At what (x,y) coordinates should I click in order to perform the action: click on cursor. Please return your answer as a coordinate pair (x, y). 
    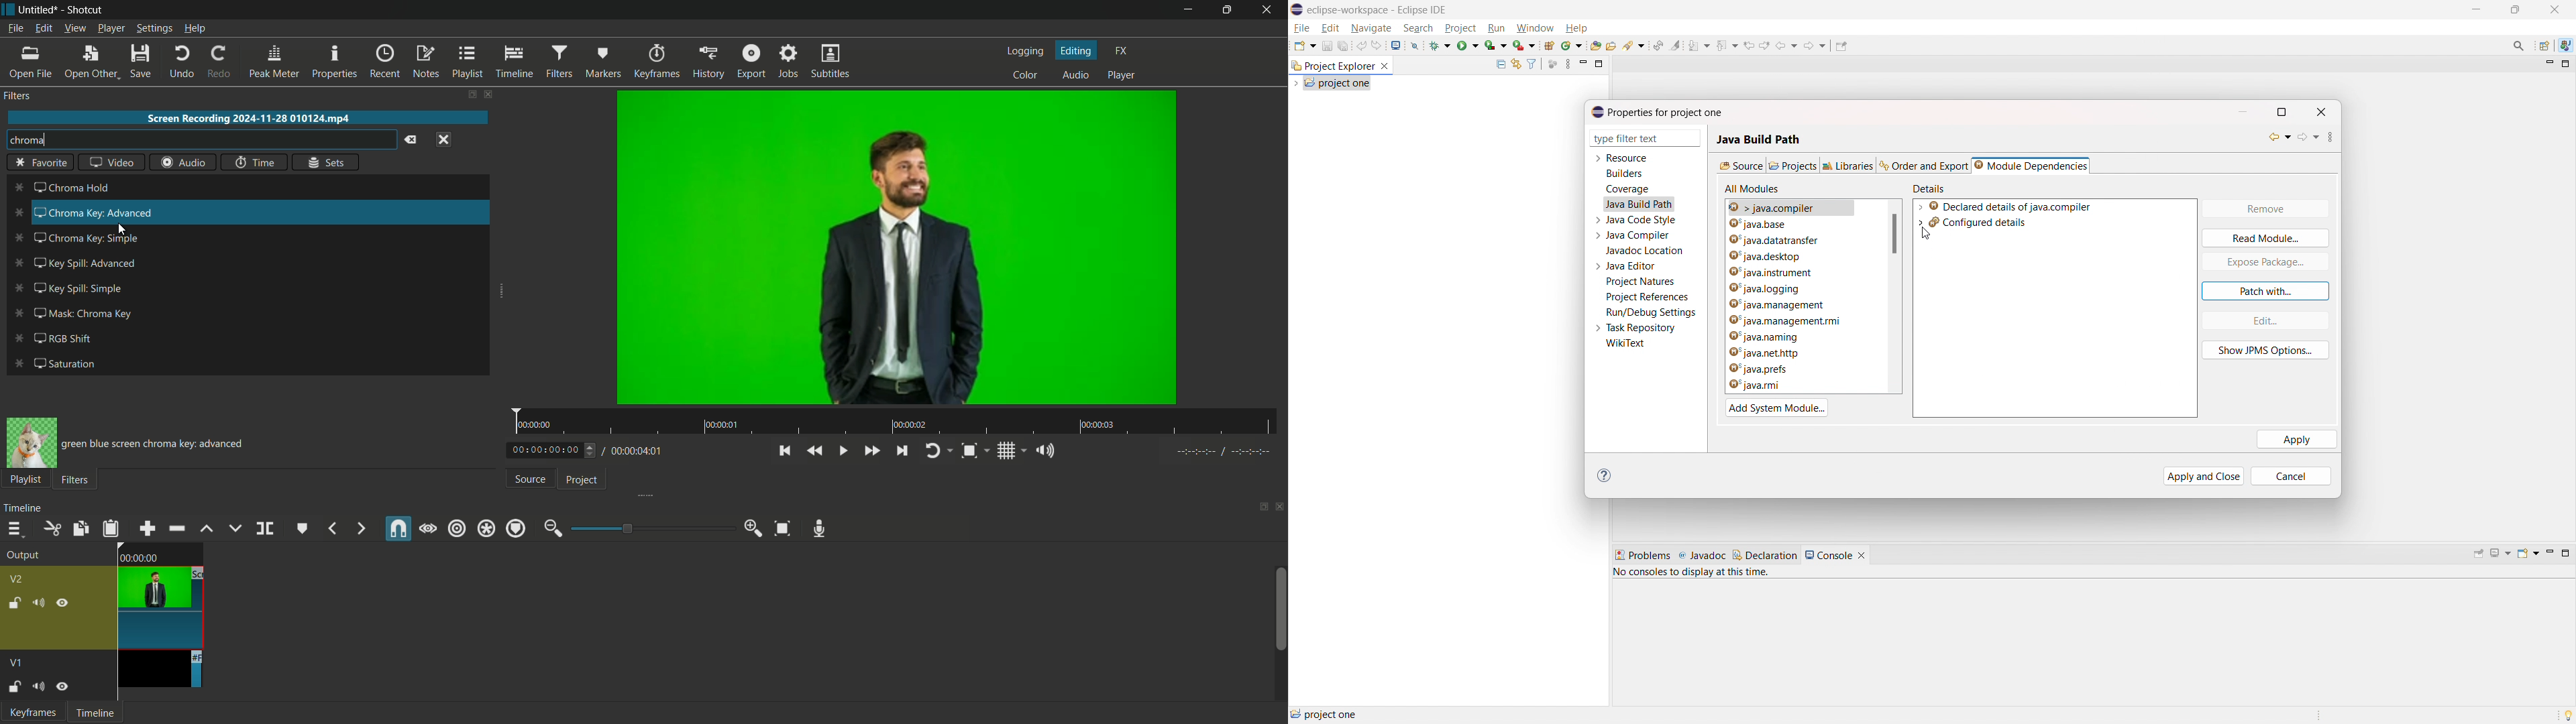
    Looking at the image, I should click on (121, 229).